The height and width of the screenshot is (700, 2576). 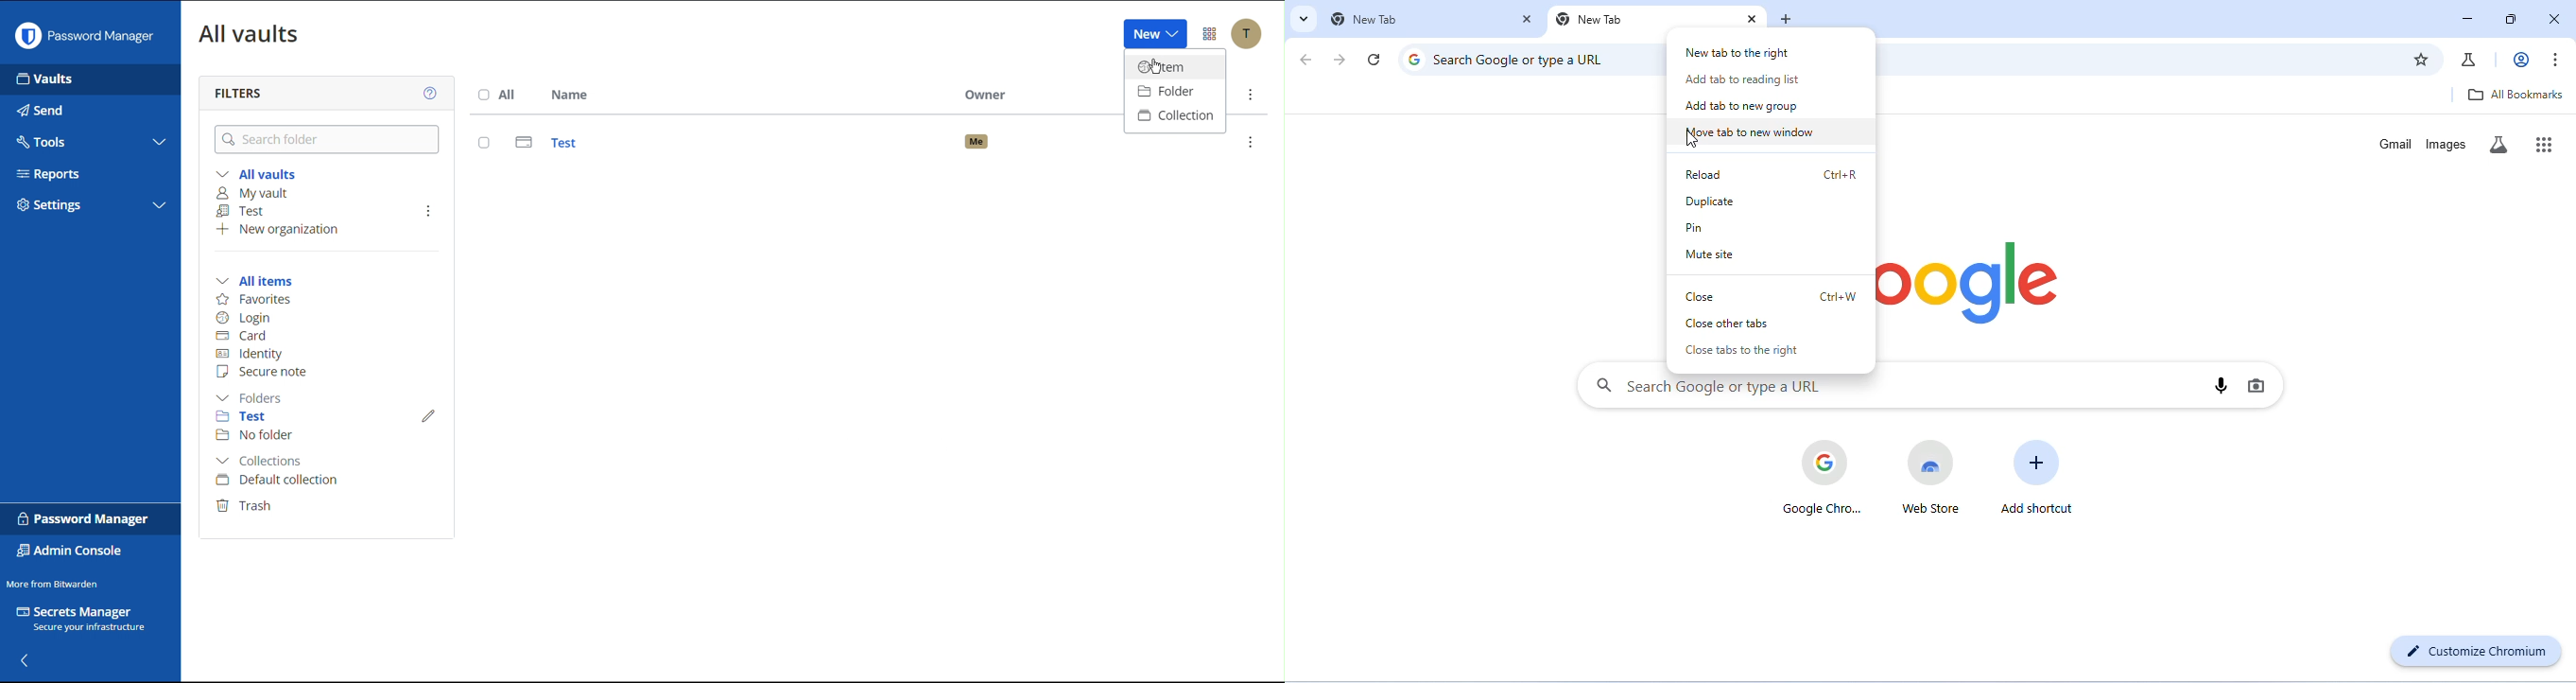 I want to click on My vault, so click(x=261, y=194).